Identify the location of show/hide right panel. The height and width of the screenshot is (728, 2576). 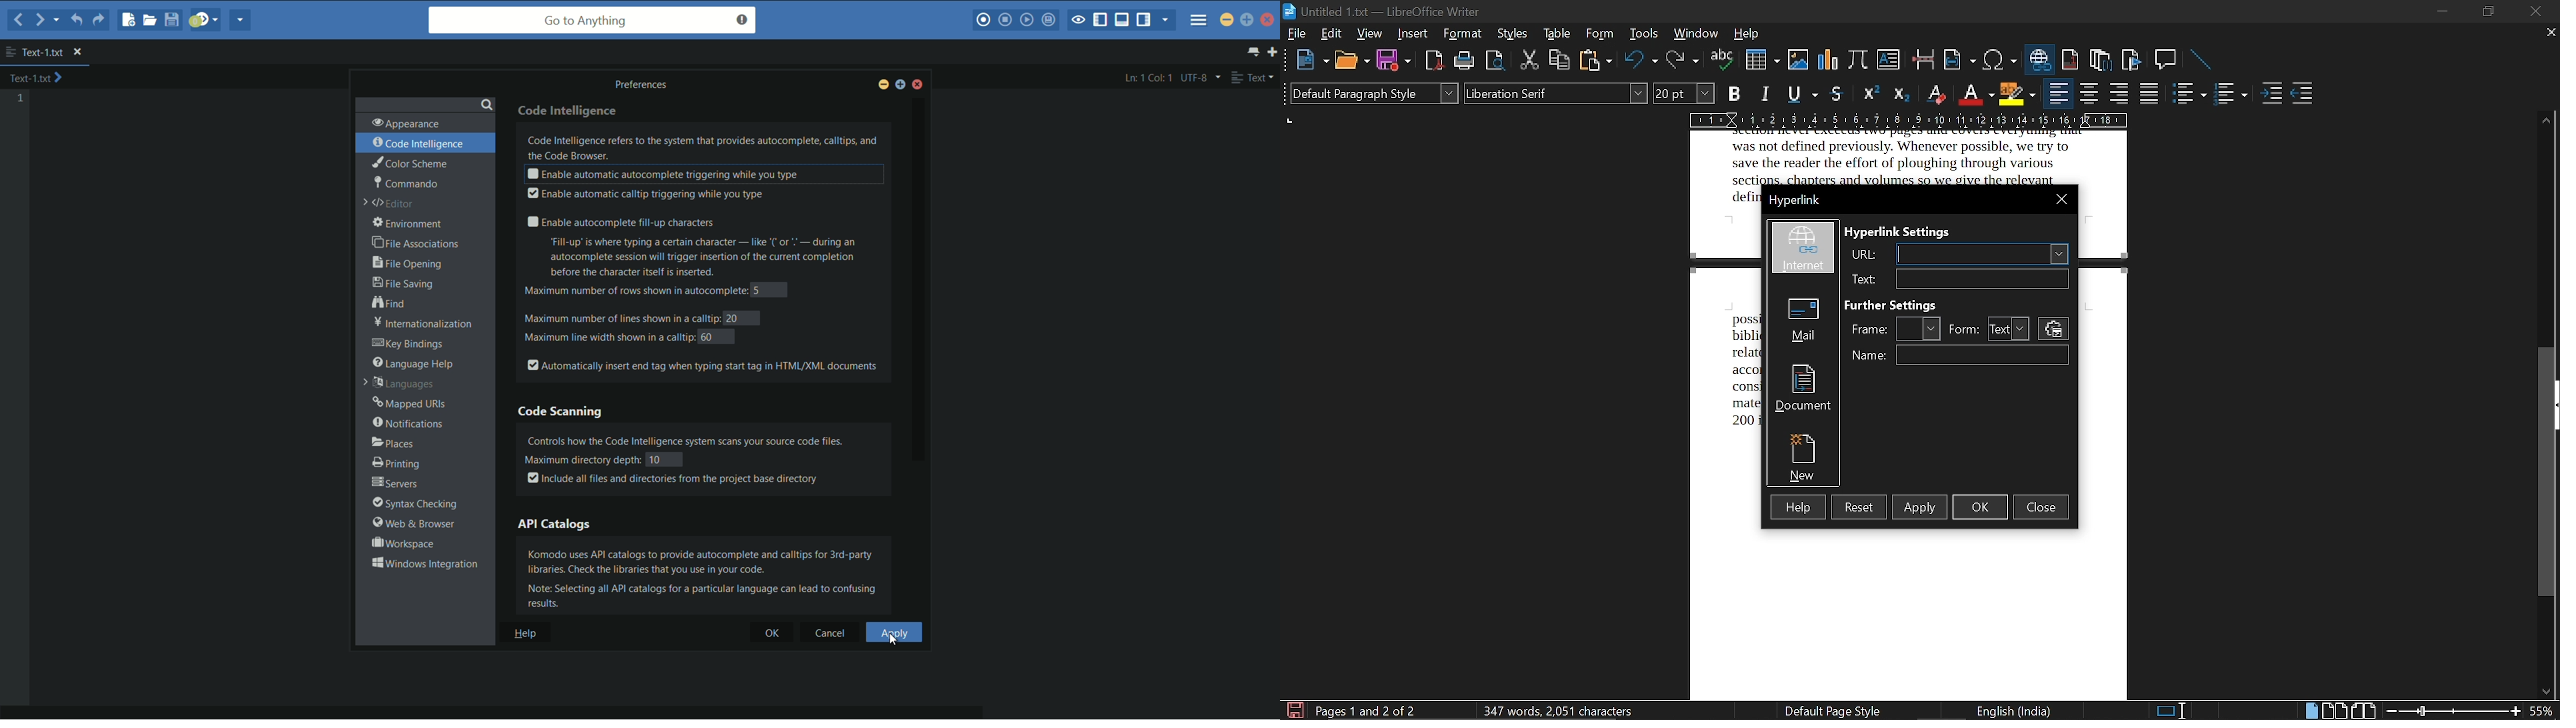
(1143, 20).